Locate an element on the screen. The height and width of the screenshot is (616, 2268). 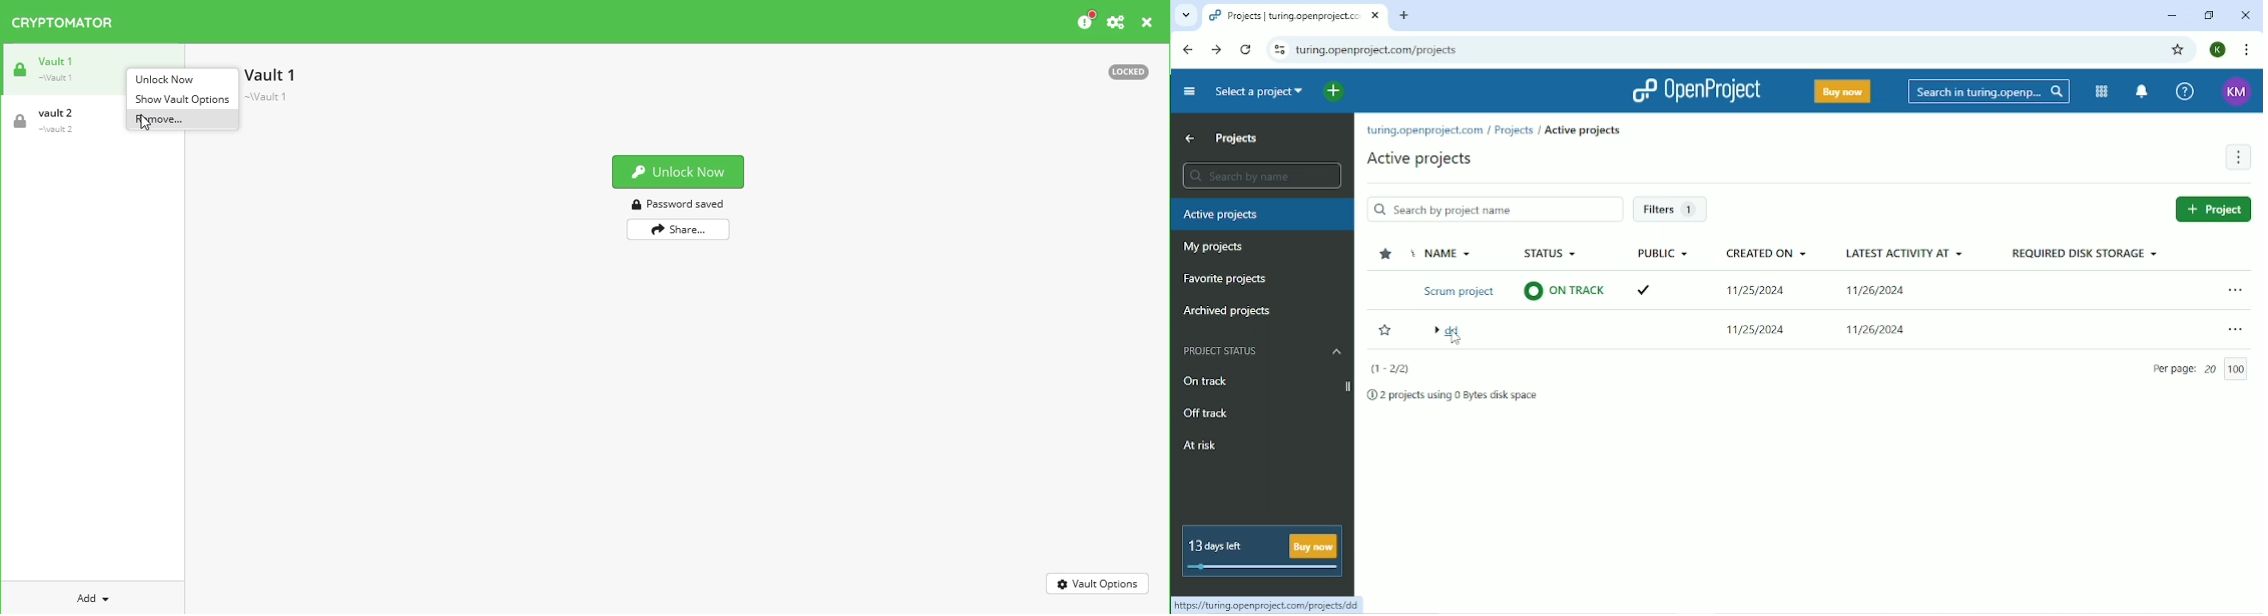
Link is located at coordinates (1270, 604).